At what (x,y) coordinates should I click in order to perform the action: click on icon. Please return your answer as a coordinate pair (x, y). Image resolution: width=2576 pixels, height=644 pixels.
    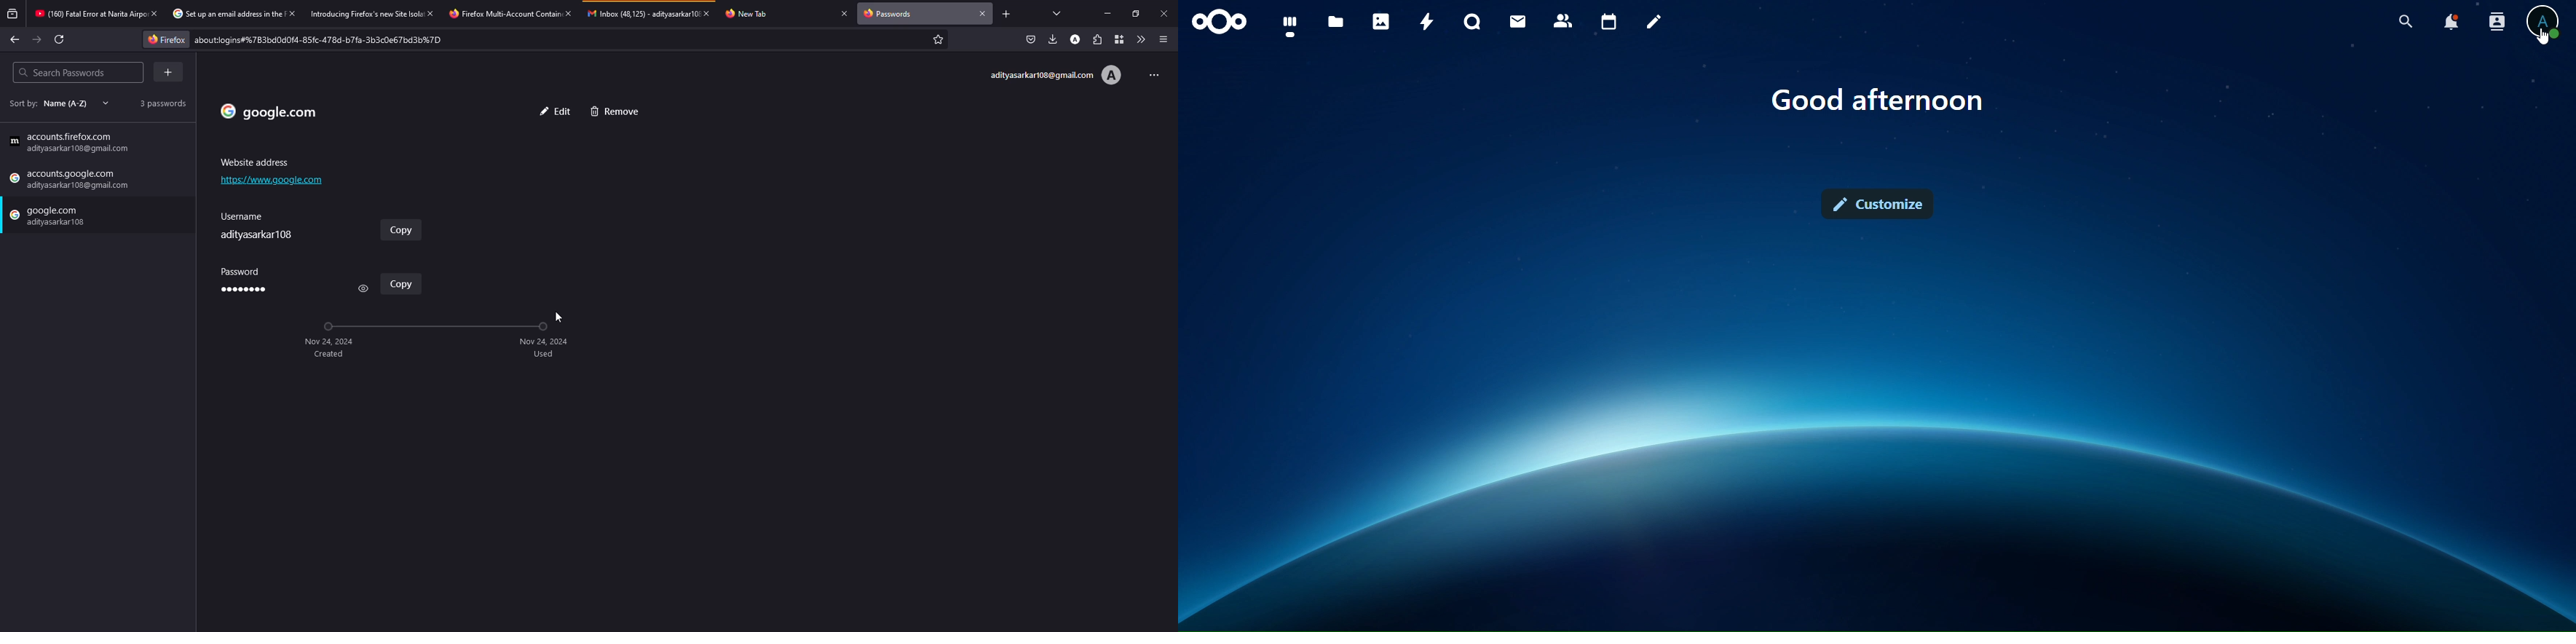
    Looking at the image, I should click on (1217, 23).